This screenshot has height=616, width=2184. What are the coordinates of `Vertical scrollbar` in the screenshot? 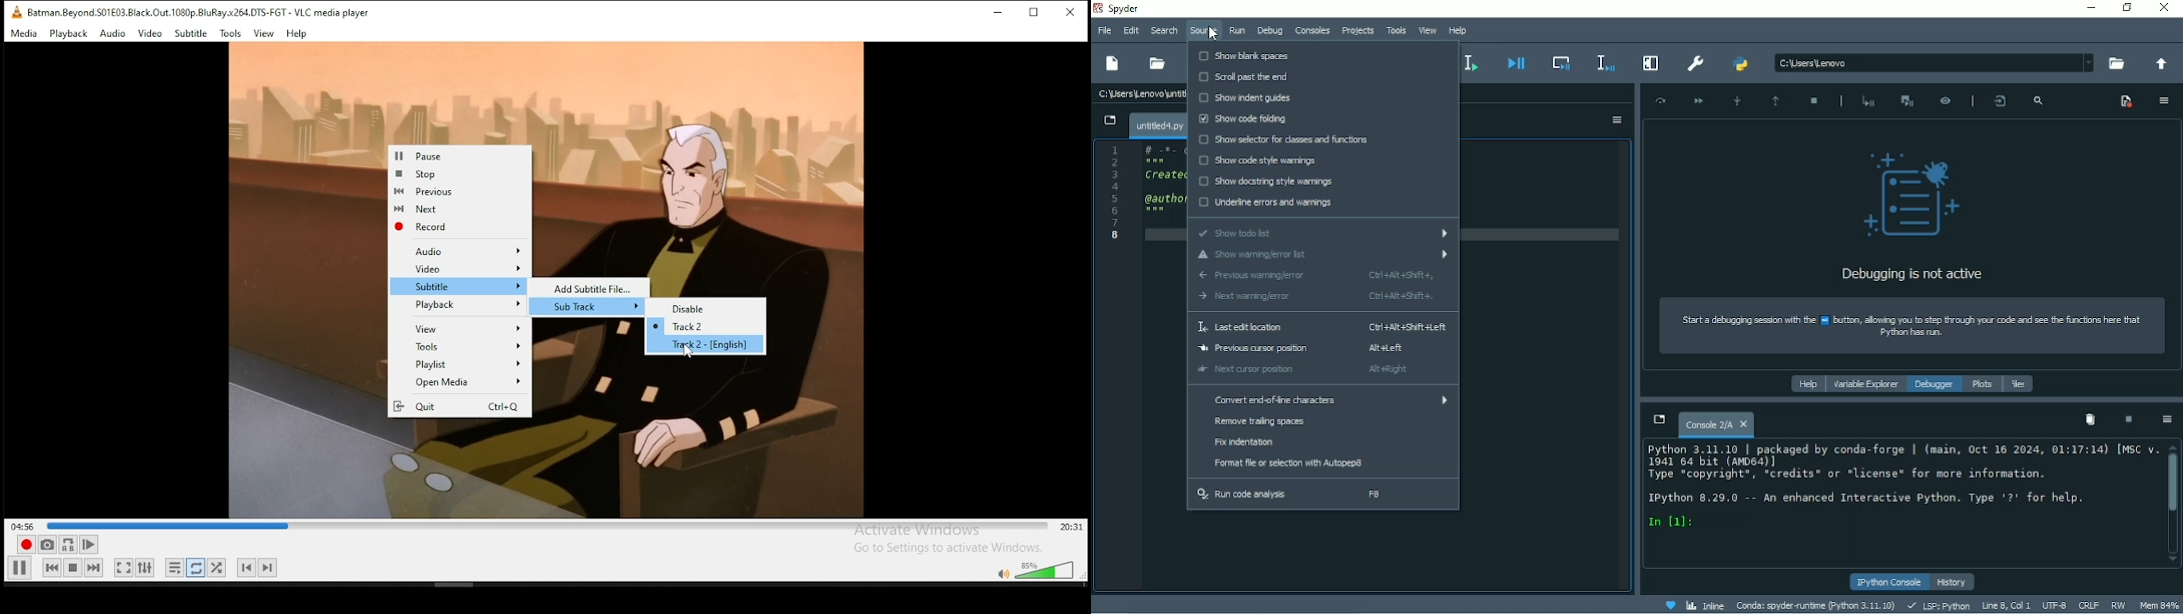 It's located at (2172, 485).